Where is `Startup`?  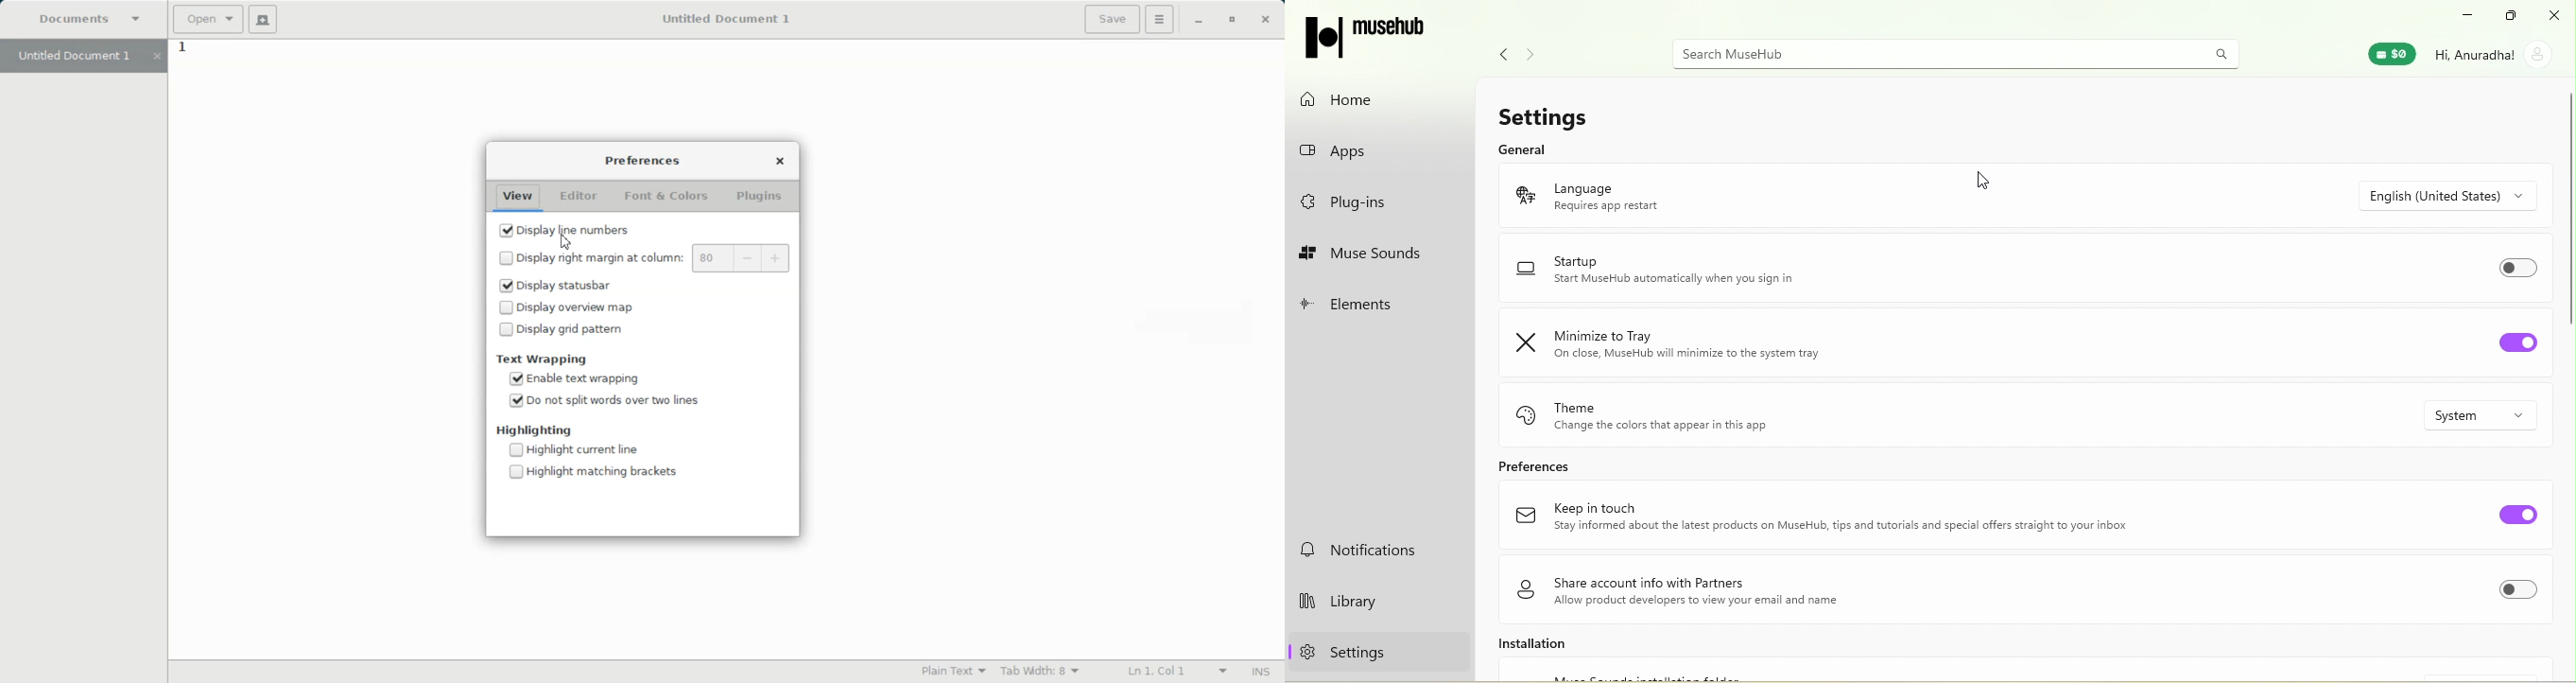
Startup is located at coordinates (1669, 273).